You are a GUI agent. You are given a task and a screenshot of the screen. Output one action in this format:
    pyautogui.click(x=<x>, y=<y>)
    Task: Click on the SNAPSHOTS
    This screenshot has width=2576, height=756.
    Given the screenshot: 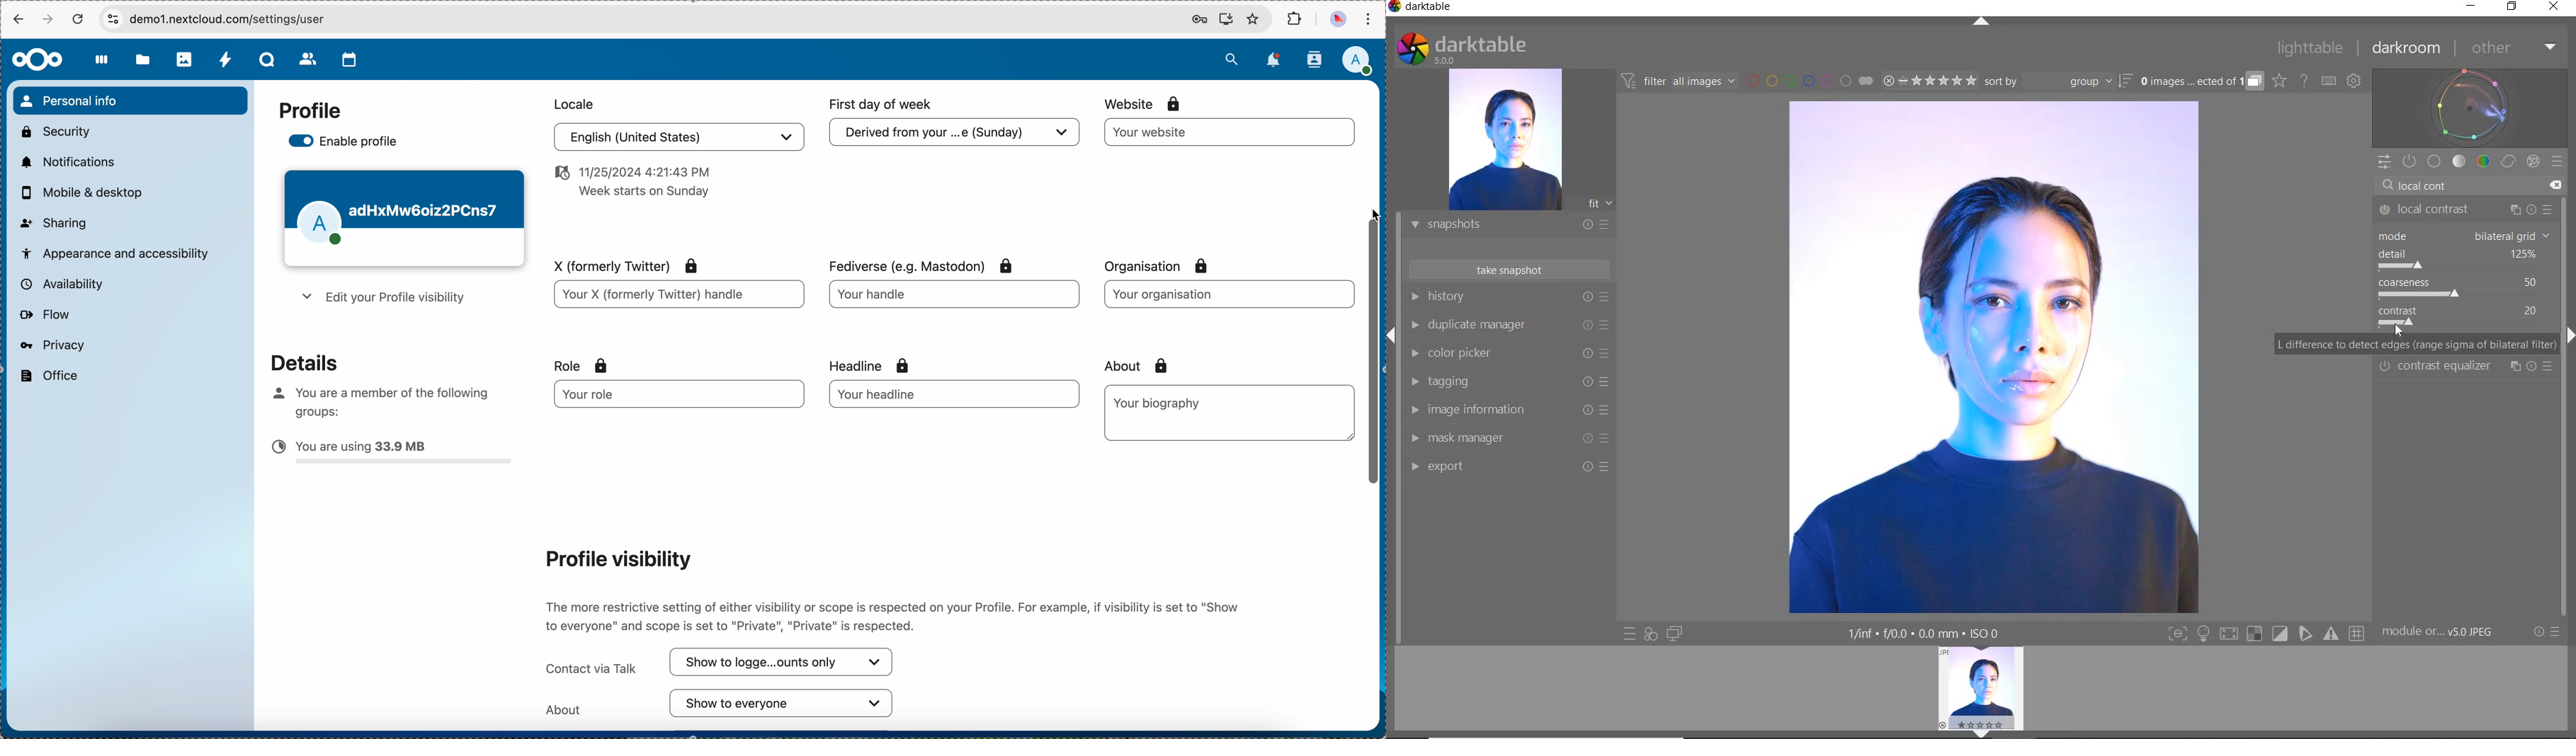 What is the action you would take?
    pyautogui.click(x=1504, y=226)
    